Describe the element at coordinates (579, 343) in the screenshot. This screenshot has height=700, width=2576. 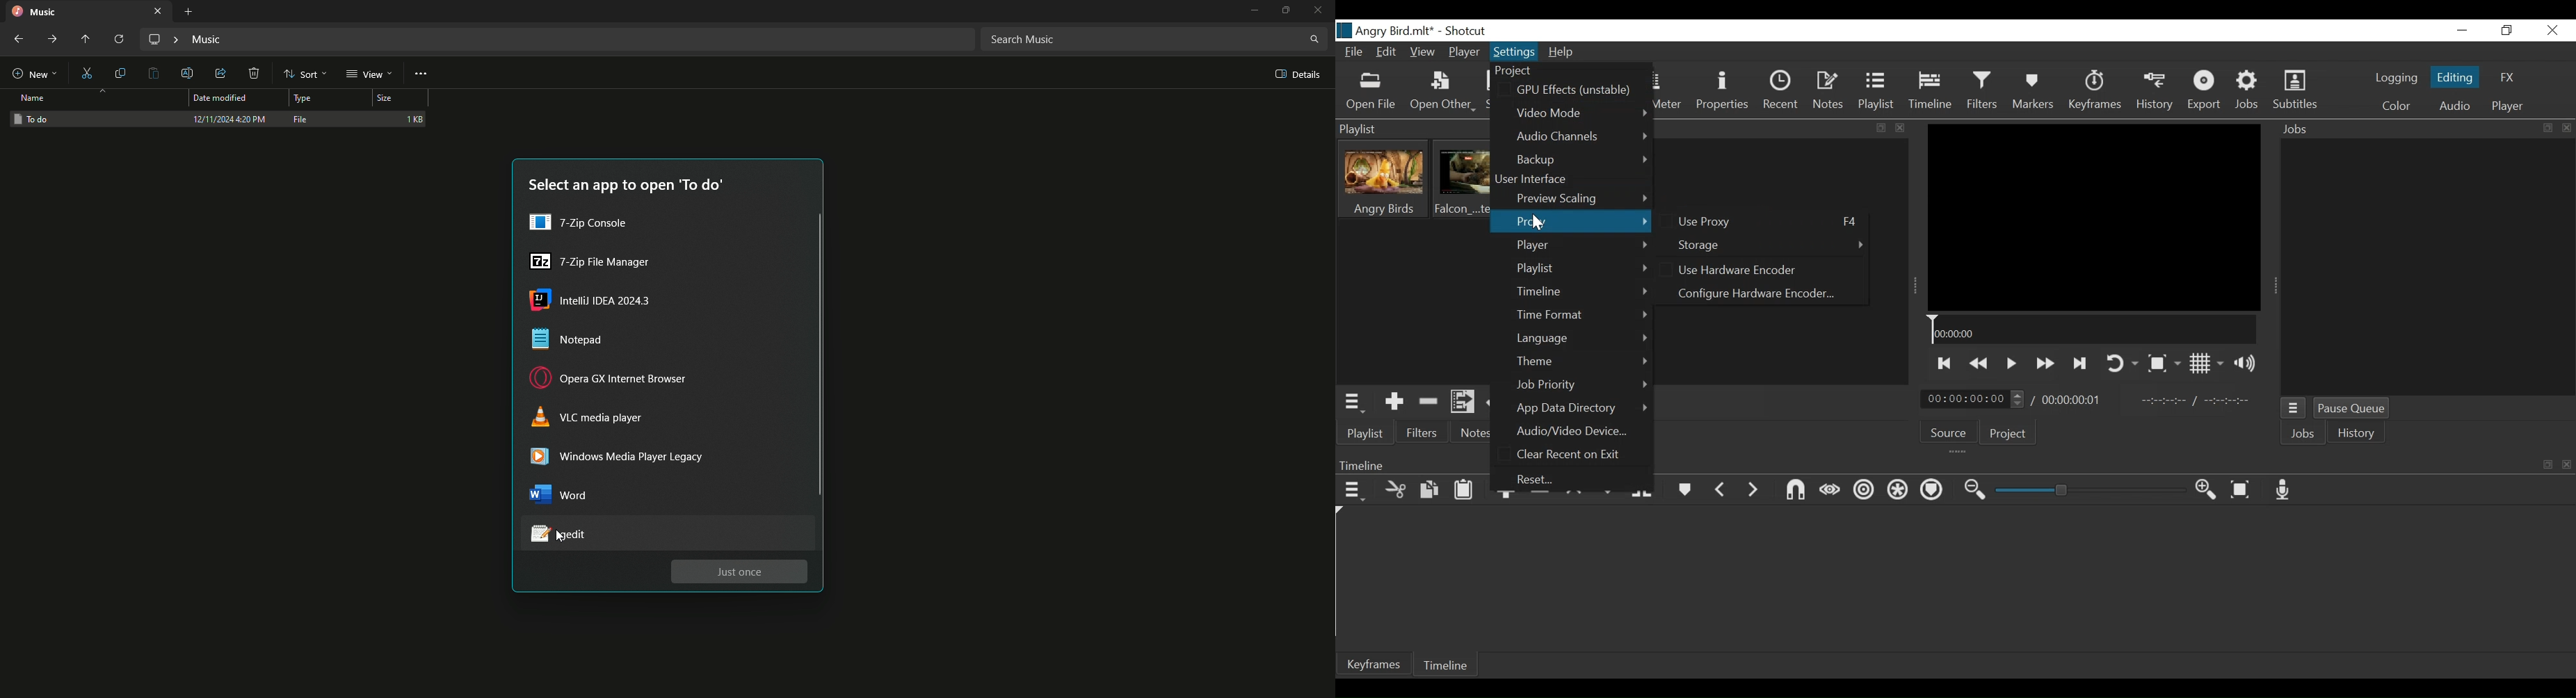
I see `Notepad` at that location.